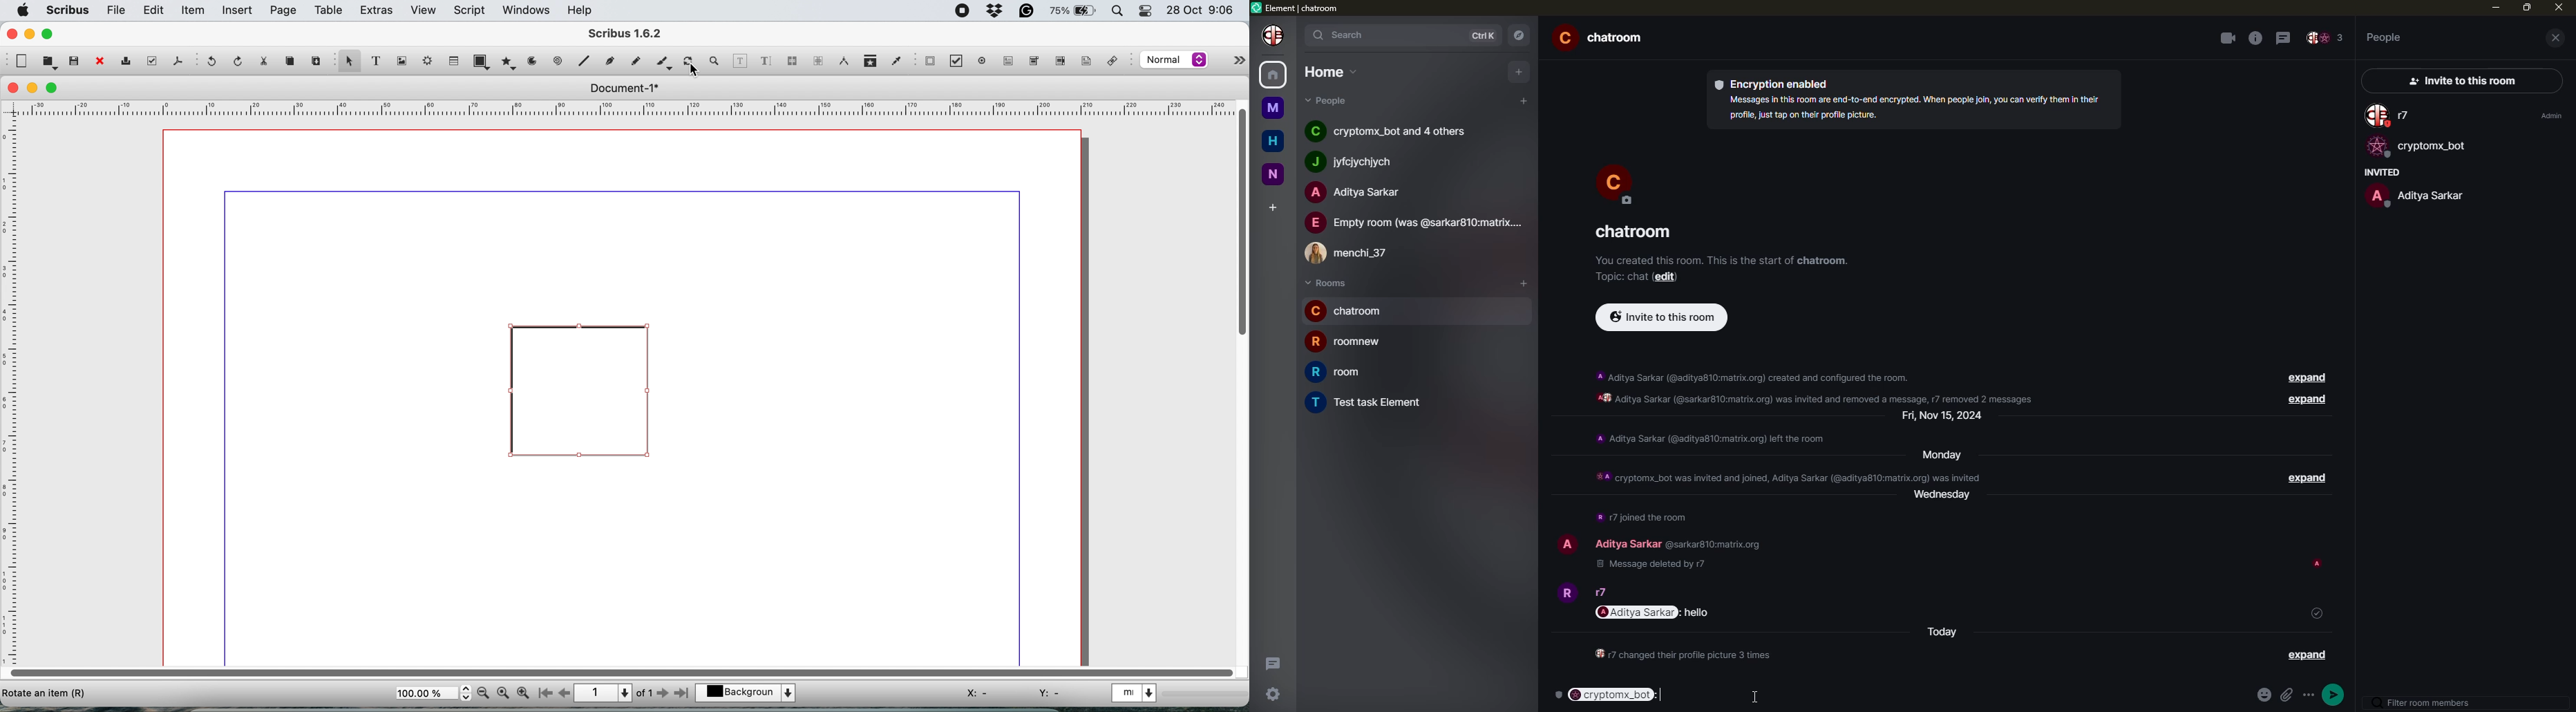 The image size is (2576, 728). Describe the element at coordinates (580, 397) in the screenshot. I see `object to rotate` at that location.